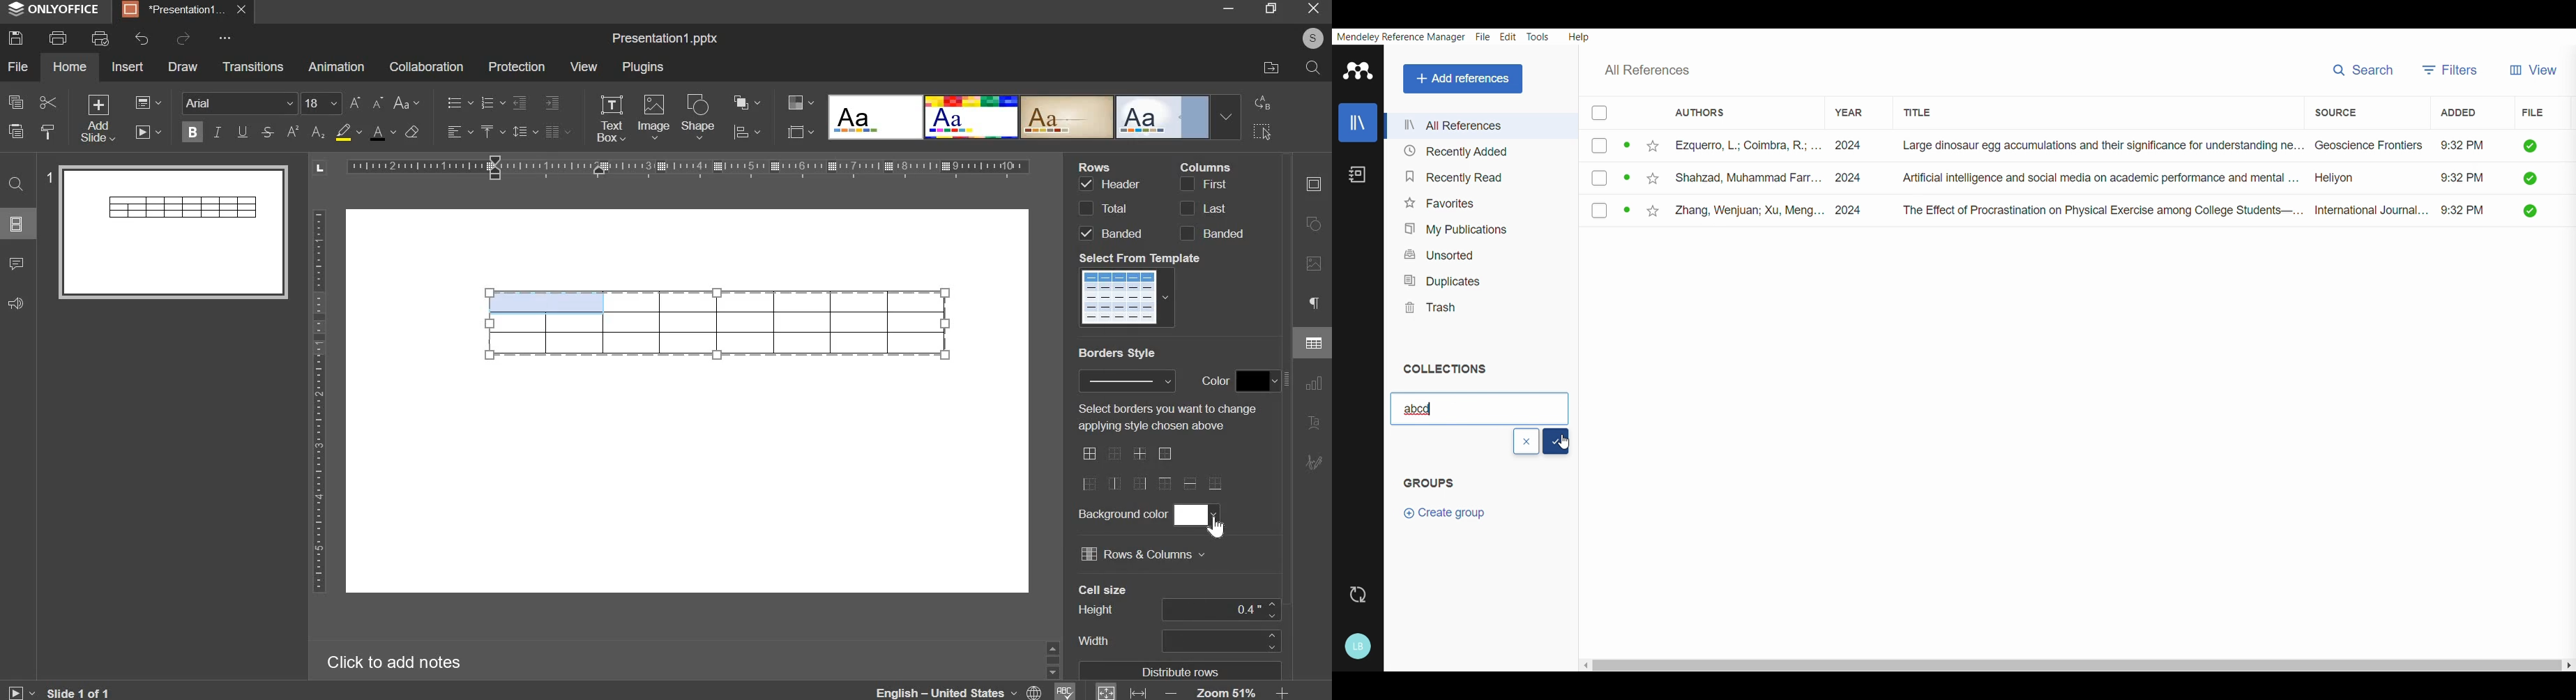 The image size is (2576, 700). Describe the element at coordinates (798, 102) in the screenshot. I see `design color` at that location.